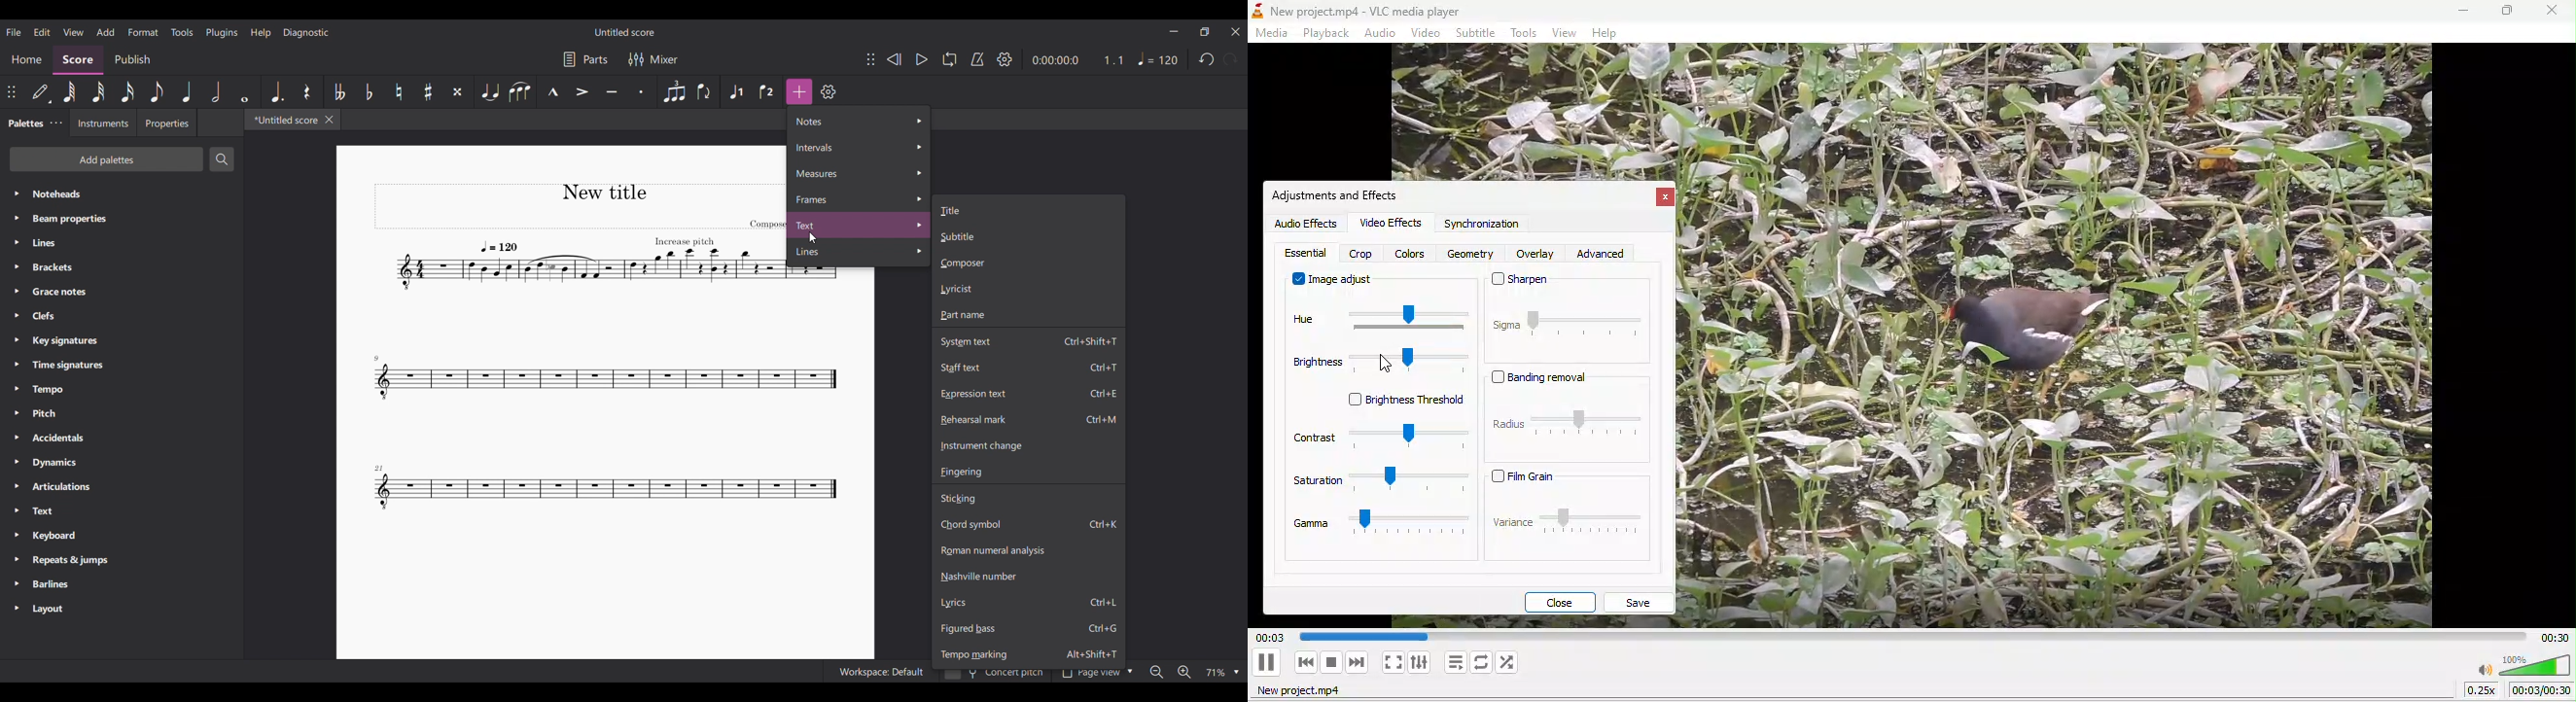 This screenshot has width=2576, height=728. Describe the element at coordinates (1029, 289) in the screenshot. I see `Lyricist` at that location.